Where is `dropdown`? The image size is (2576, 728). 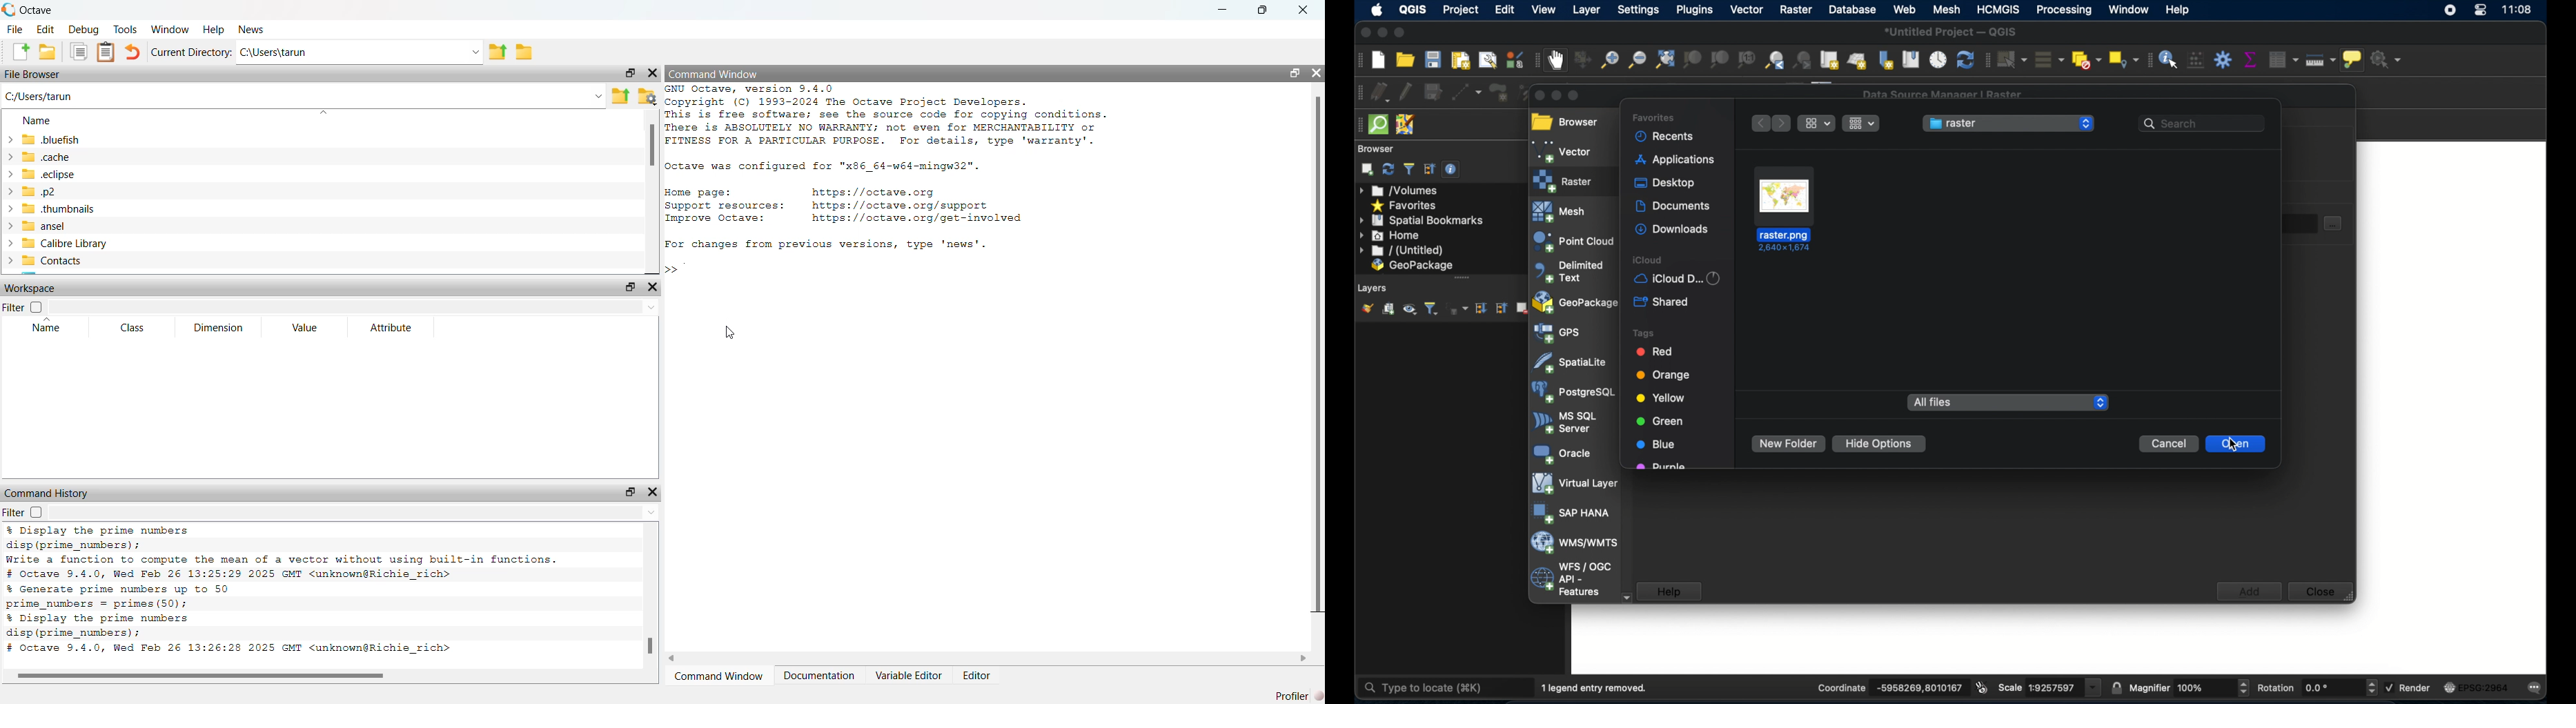 dropdown is located at coordinates (2094, 688).